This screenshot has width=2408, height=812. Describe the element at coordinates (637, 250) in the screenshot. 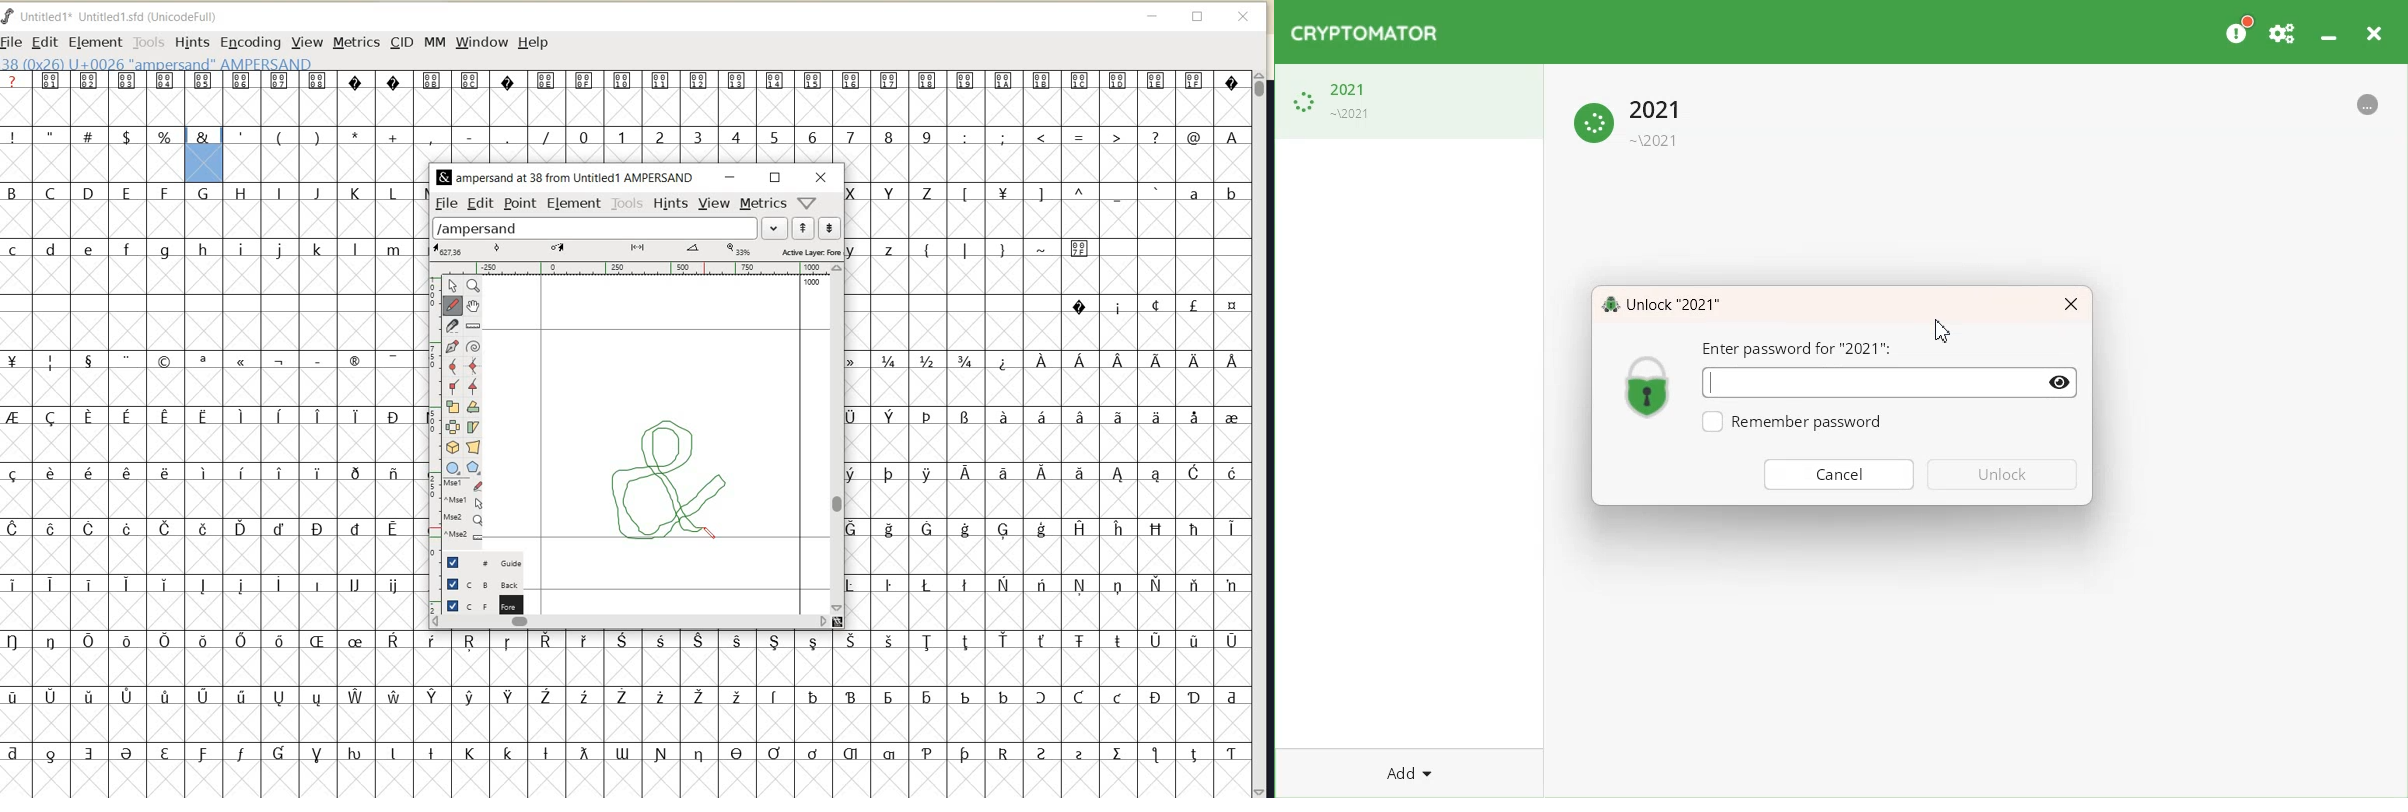

I see `ACTIVE LAYER` at that location.